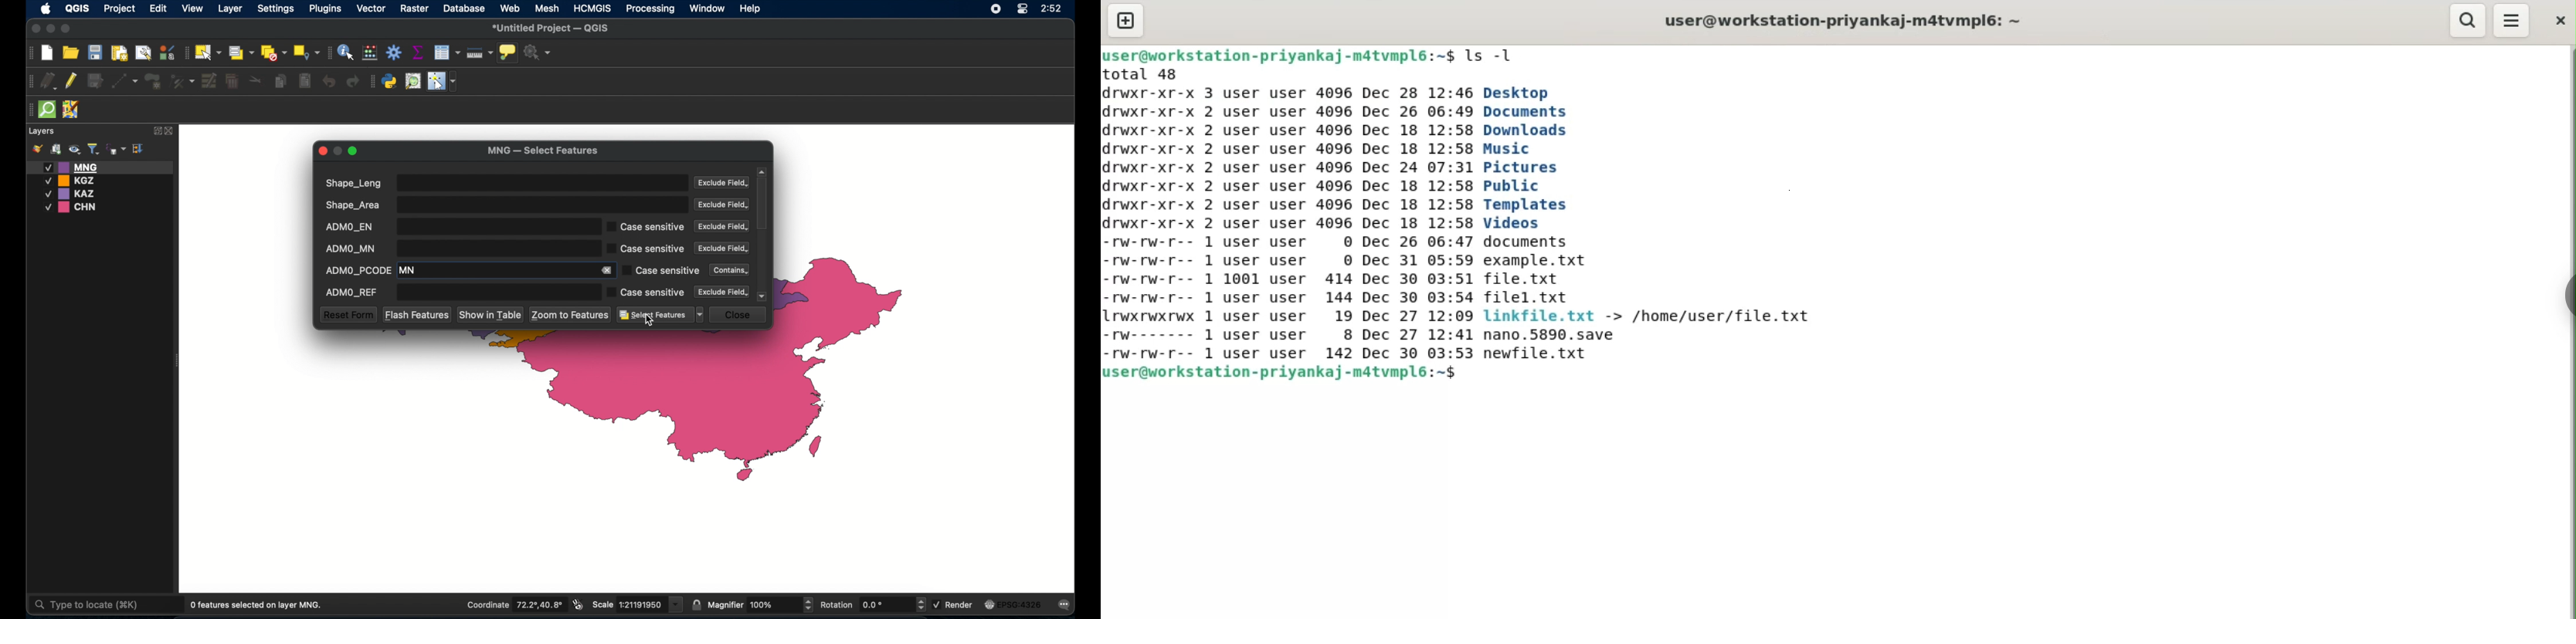  I want to click on new project, so click(48, 53).